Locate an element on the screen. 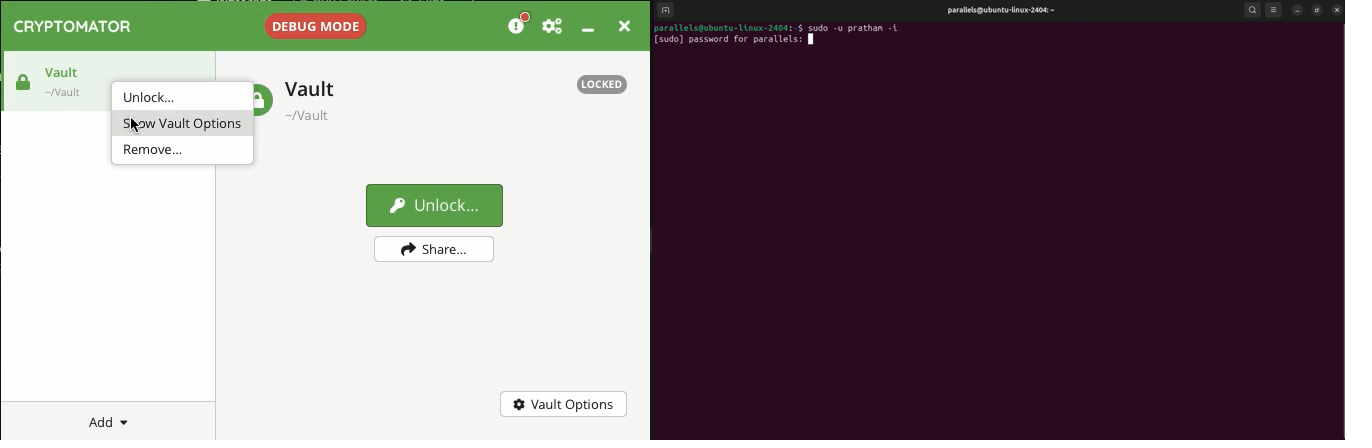 The image size is (1372, 448). Vault is located at coordinates (101, 67).